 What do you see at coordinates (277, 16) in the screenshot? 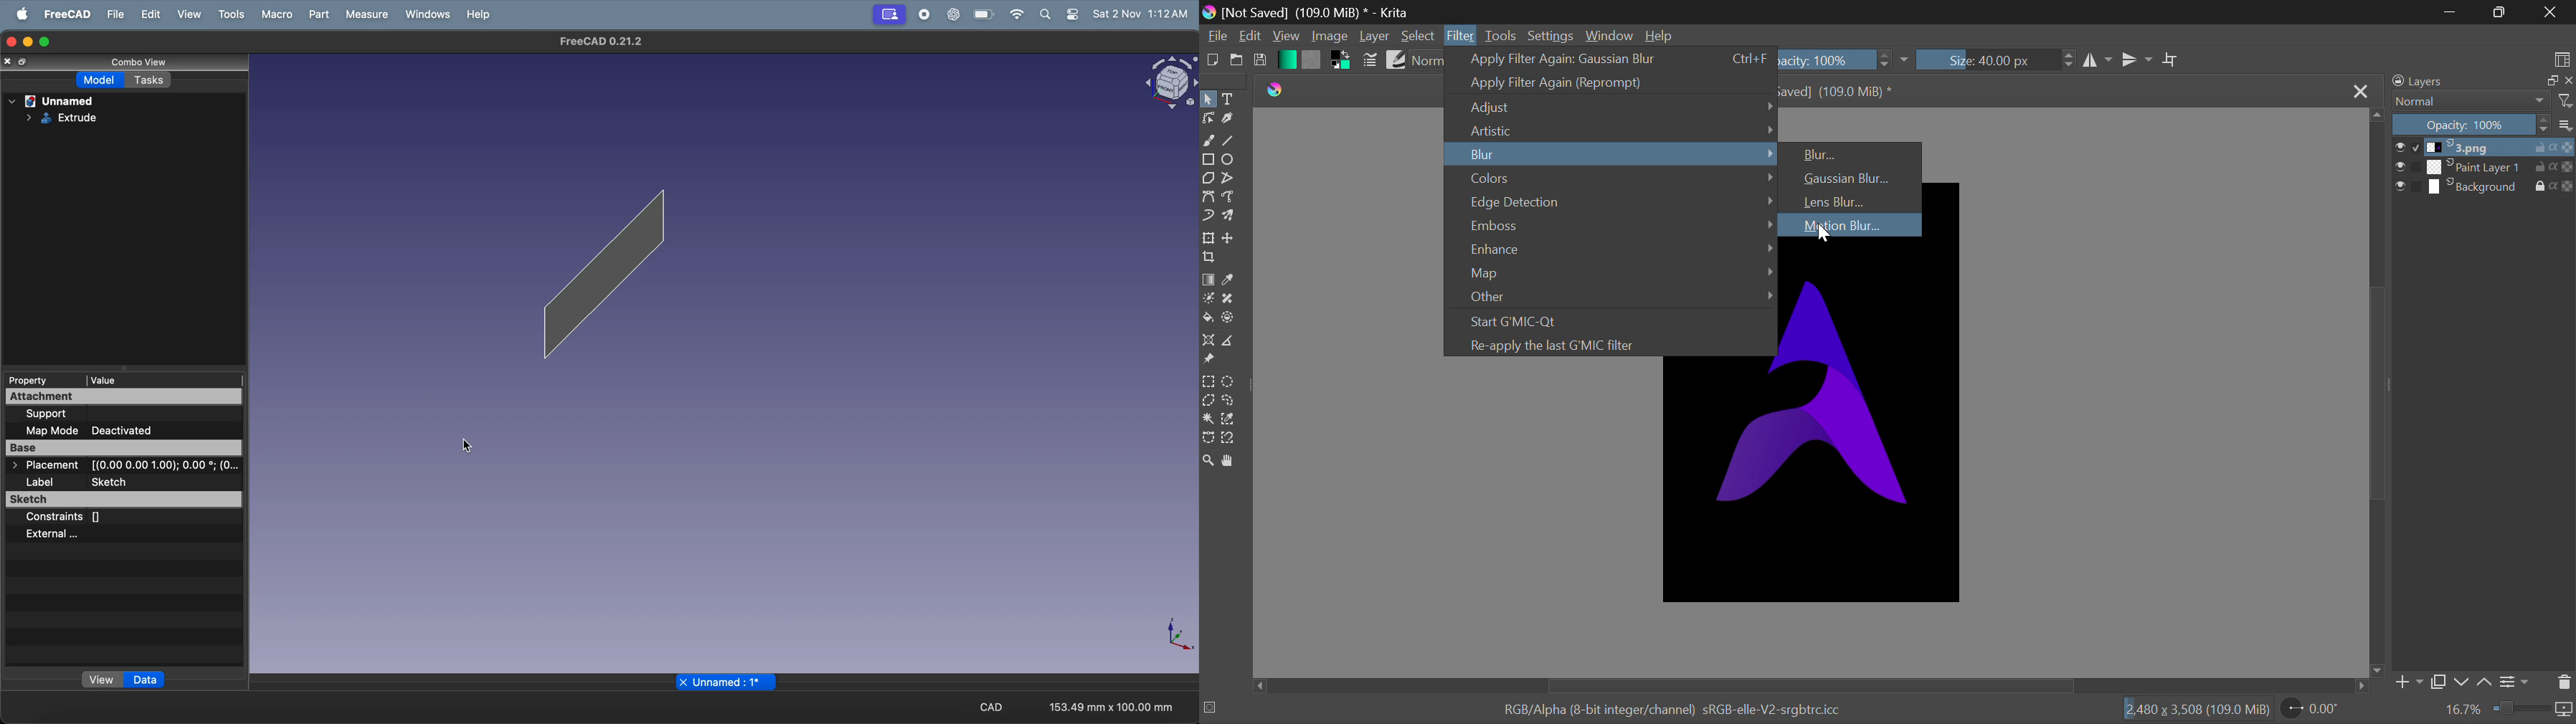
I see `marco` at bounding box center [277, 16].